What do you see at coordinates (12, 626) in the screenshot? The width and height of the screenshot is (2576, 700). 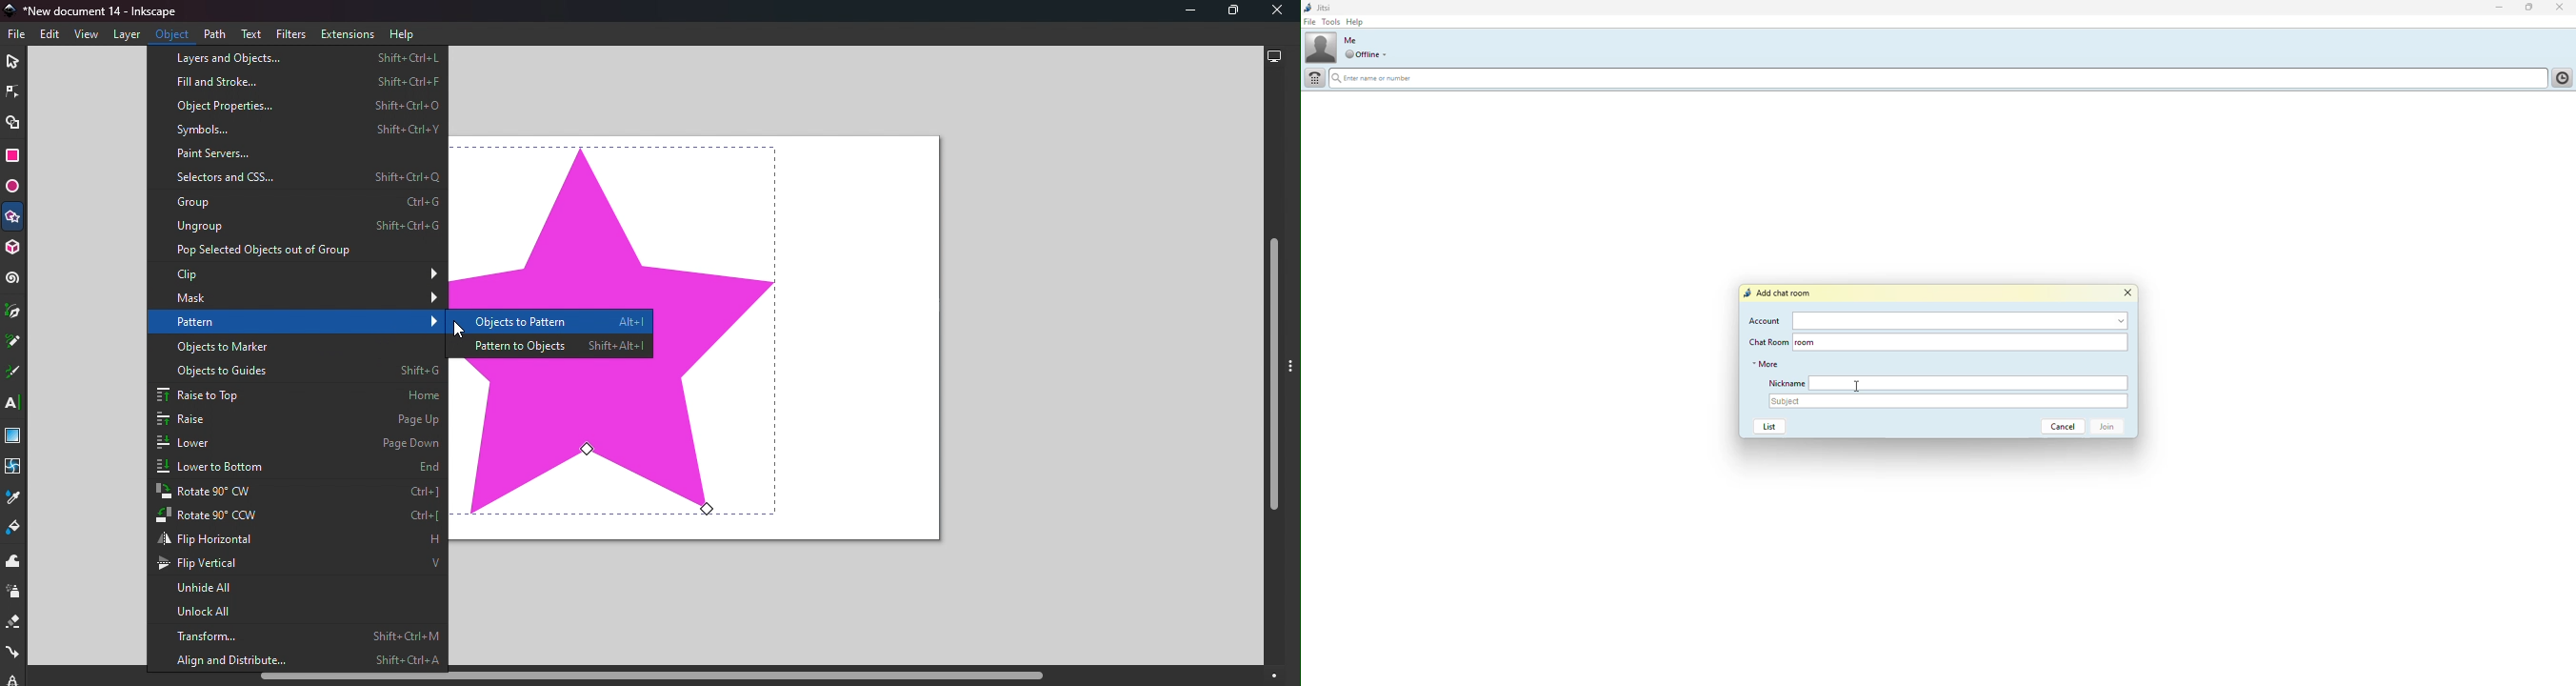 I see `Eraser tool` at bounding box center [12, 626].